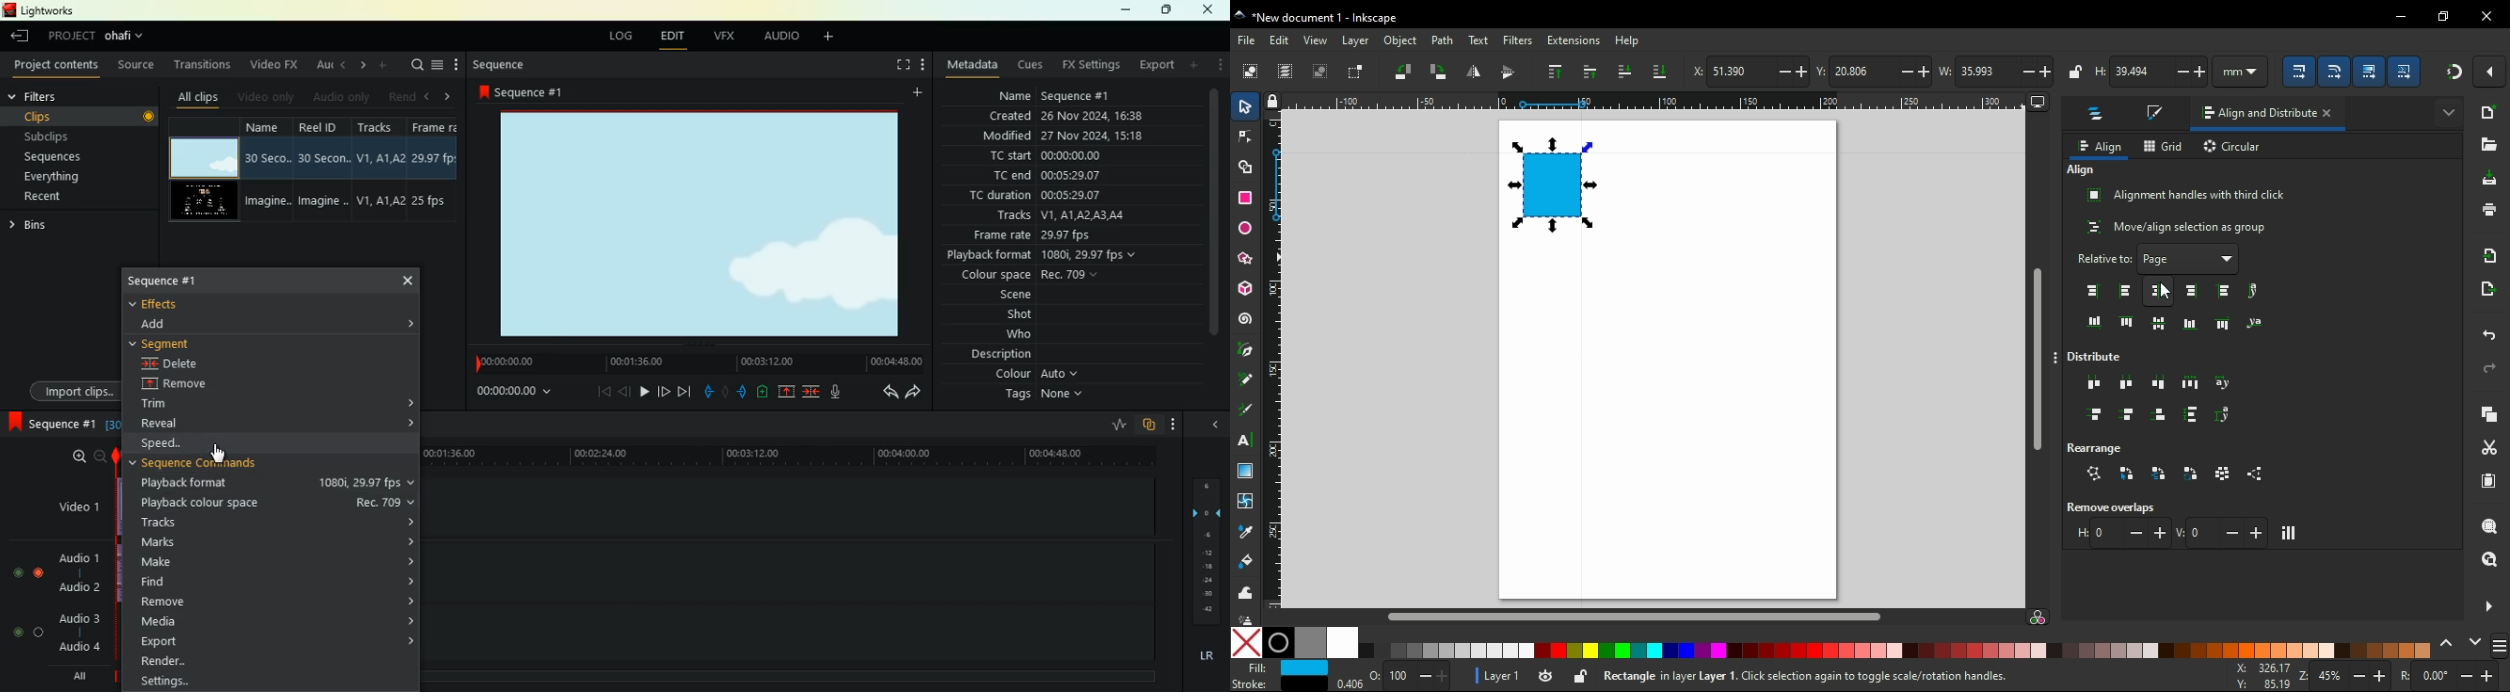 The width and height of the screenshot is (2520, 700). What do you see at coordinates (2490, 448) in the screenshot?
I see `cut` at bounding box center [2490, 448].